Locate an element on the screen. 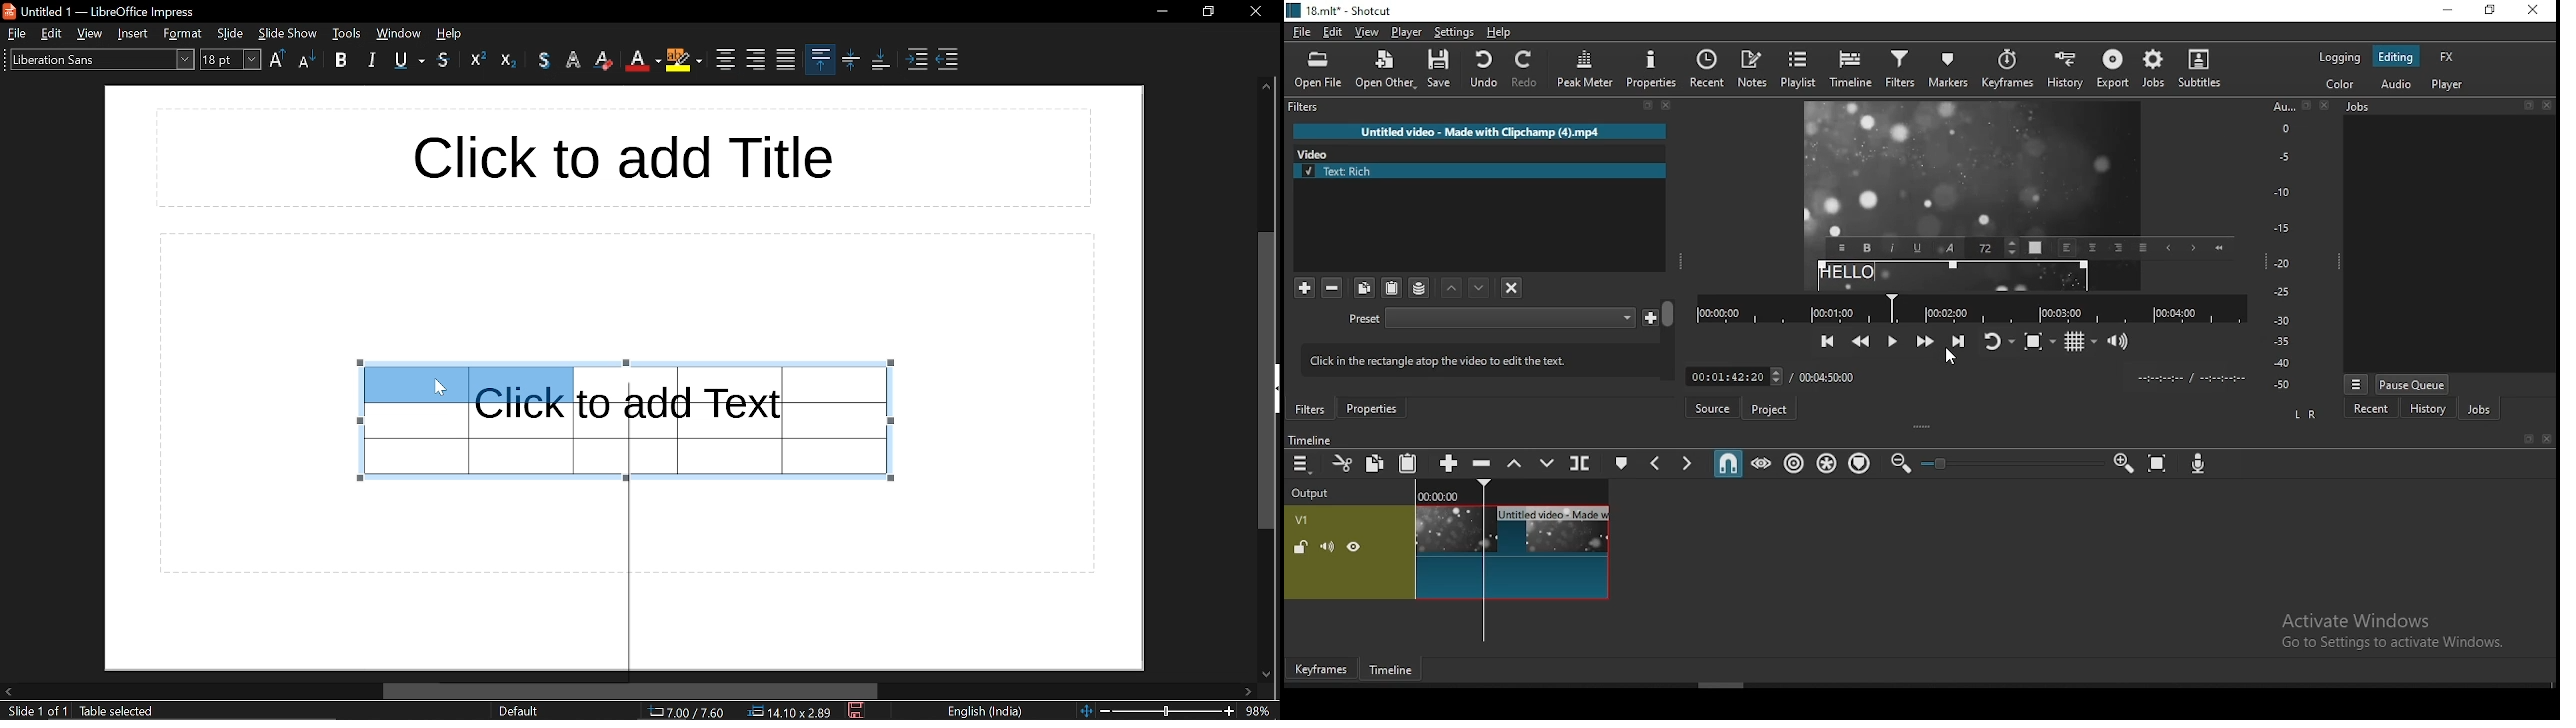 Image resolution: width=2576 pixels, height=728 pixels. logging is located at coordinates (2341, 57).